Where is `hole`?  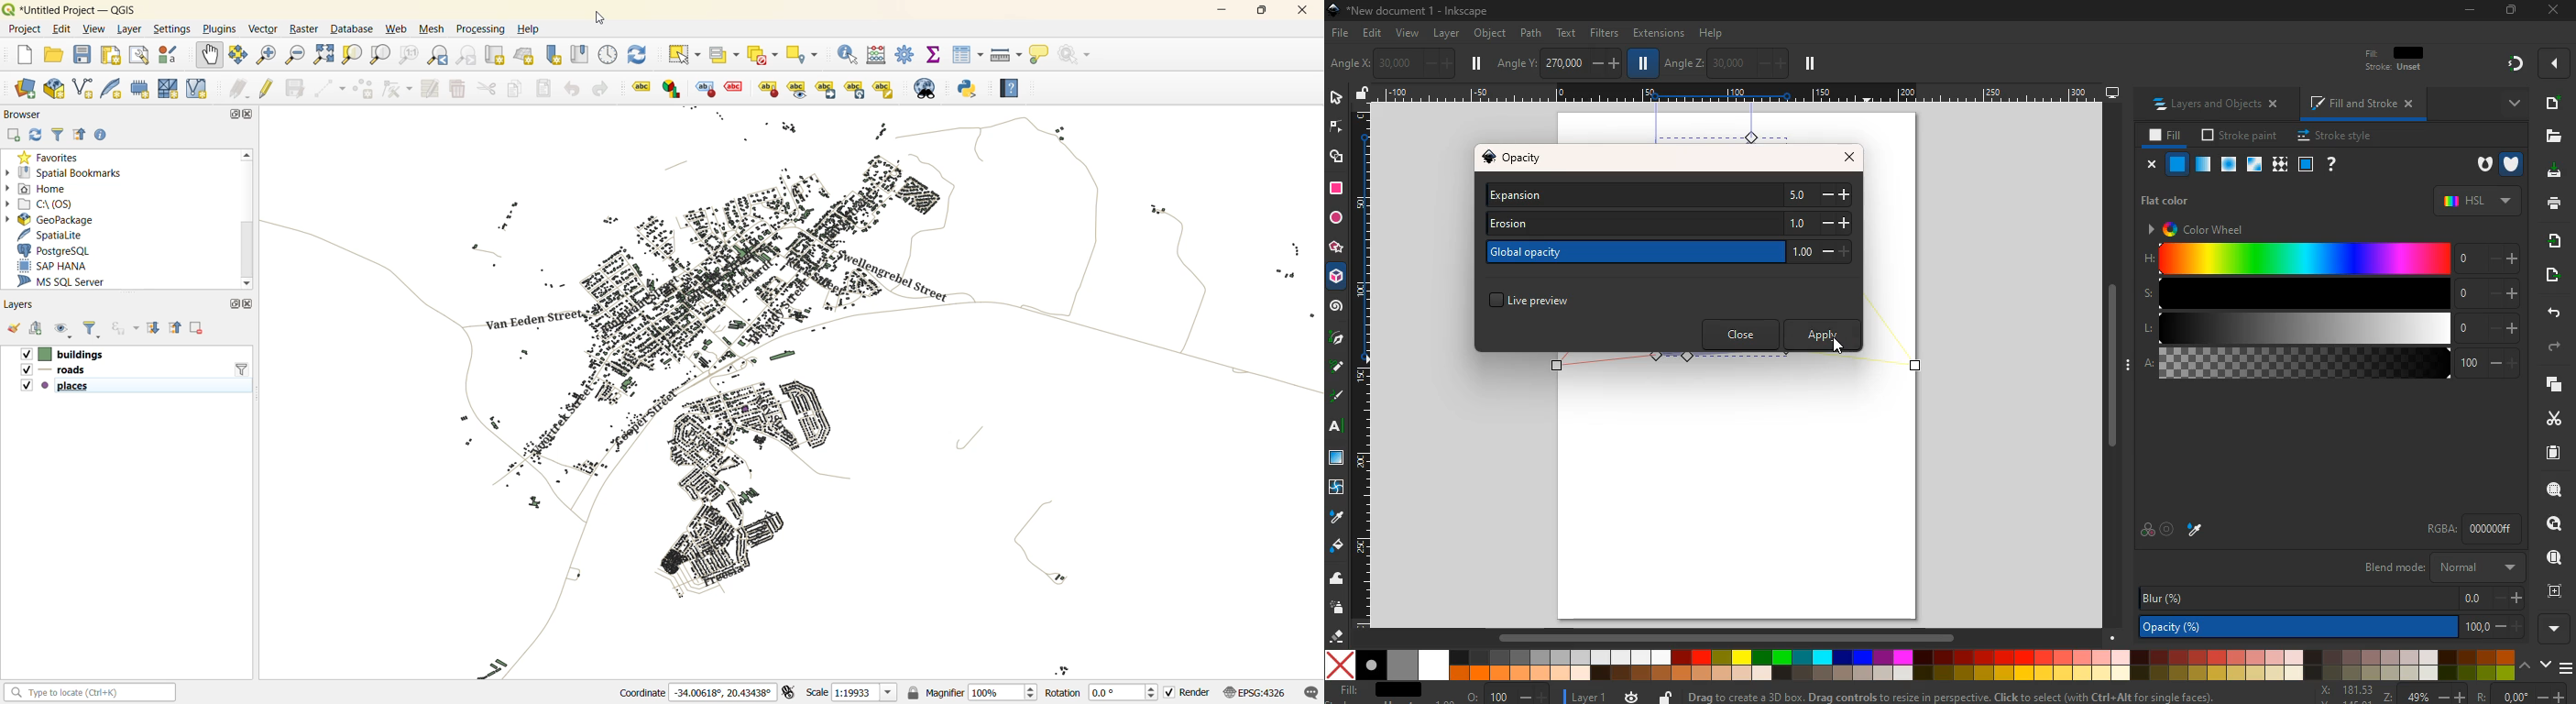 hole is located at coordinates (2478, 165).